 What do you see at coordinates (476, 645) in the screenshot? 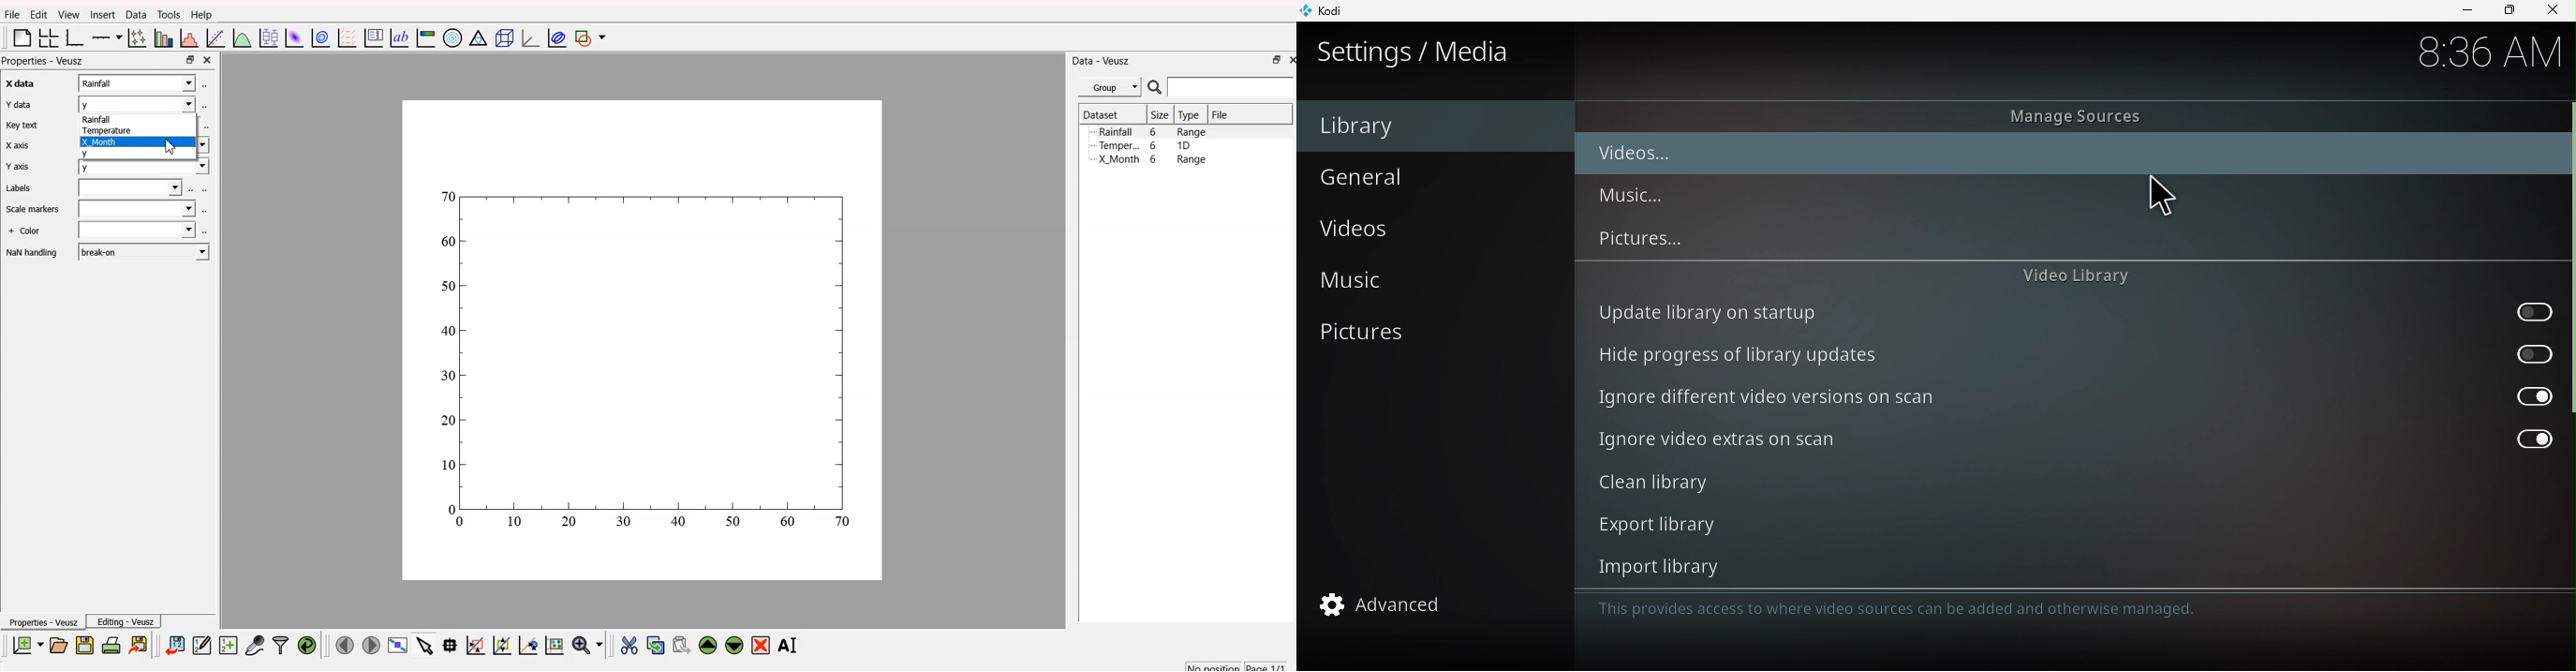
I see `draw rectangle to zoom` at bounding box center [476, 645].